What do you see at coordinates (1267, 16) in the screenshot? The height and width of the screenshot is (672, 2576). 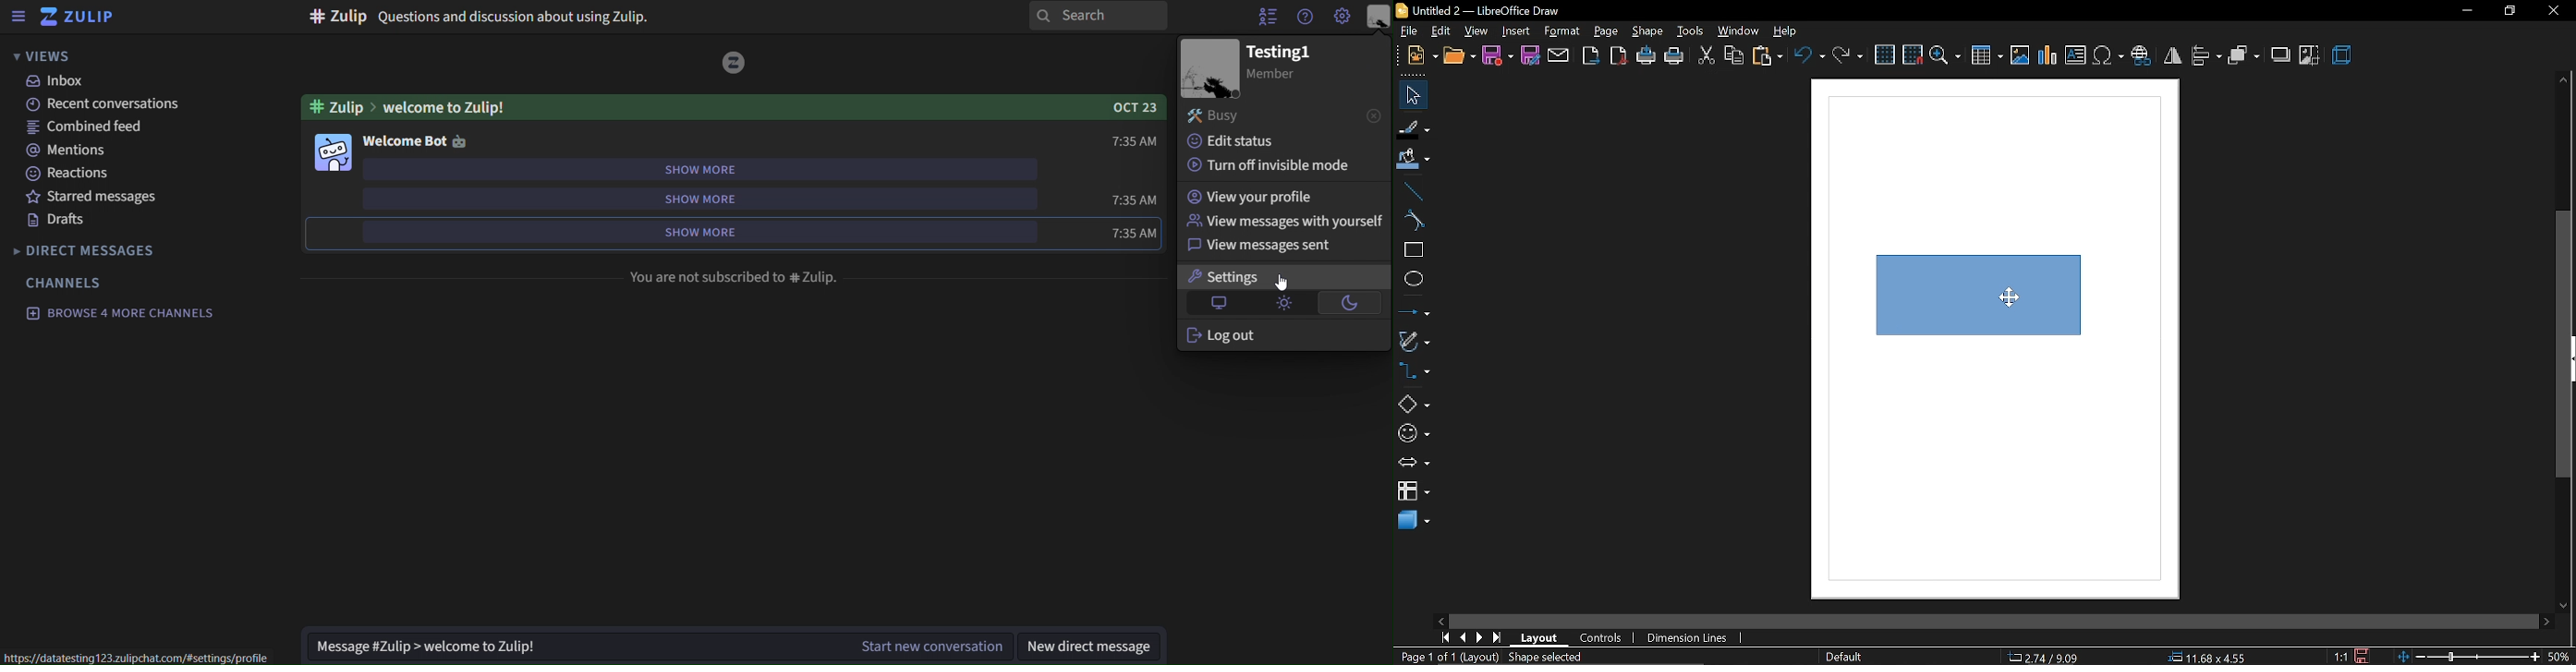 I see `hide user list` at bounding box center [1267, 16].